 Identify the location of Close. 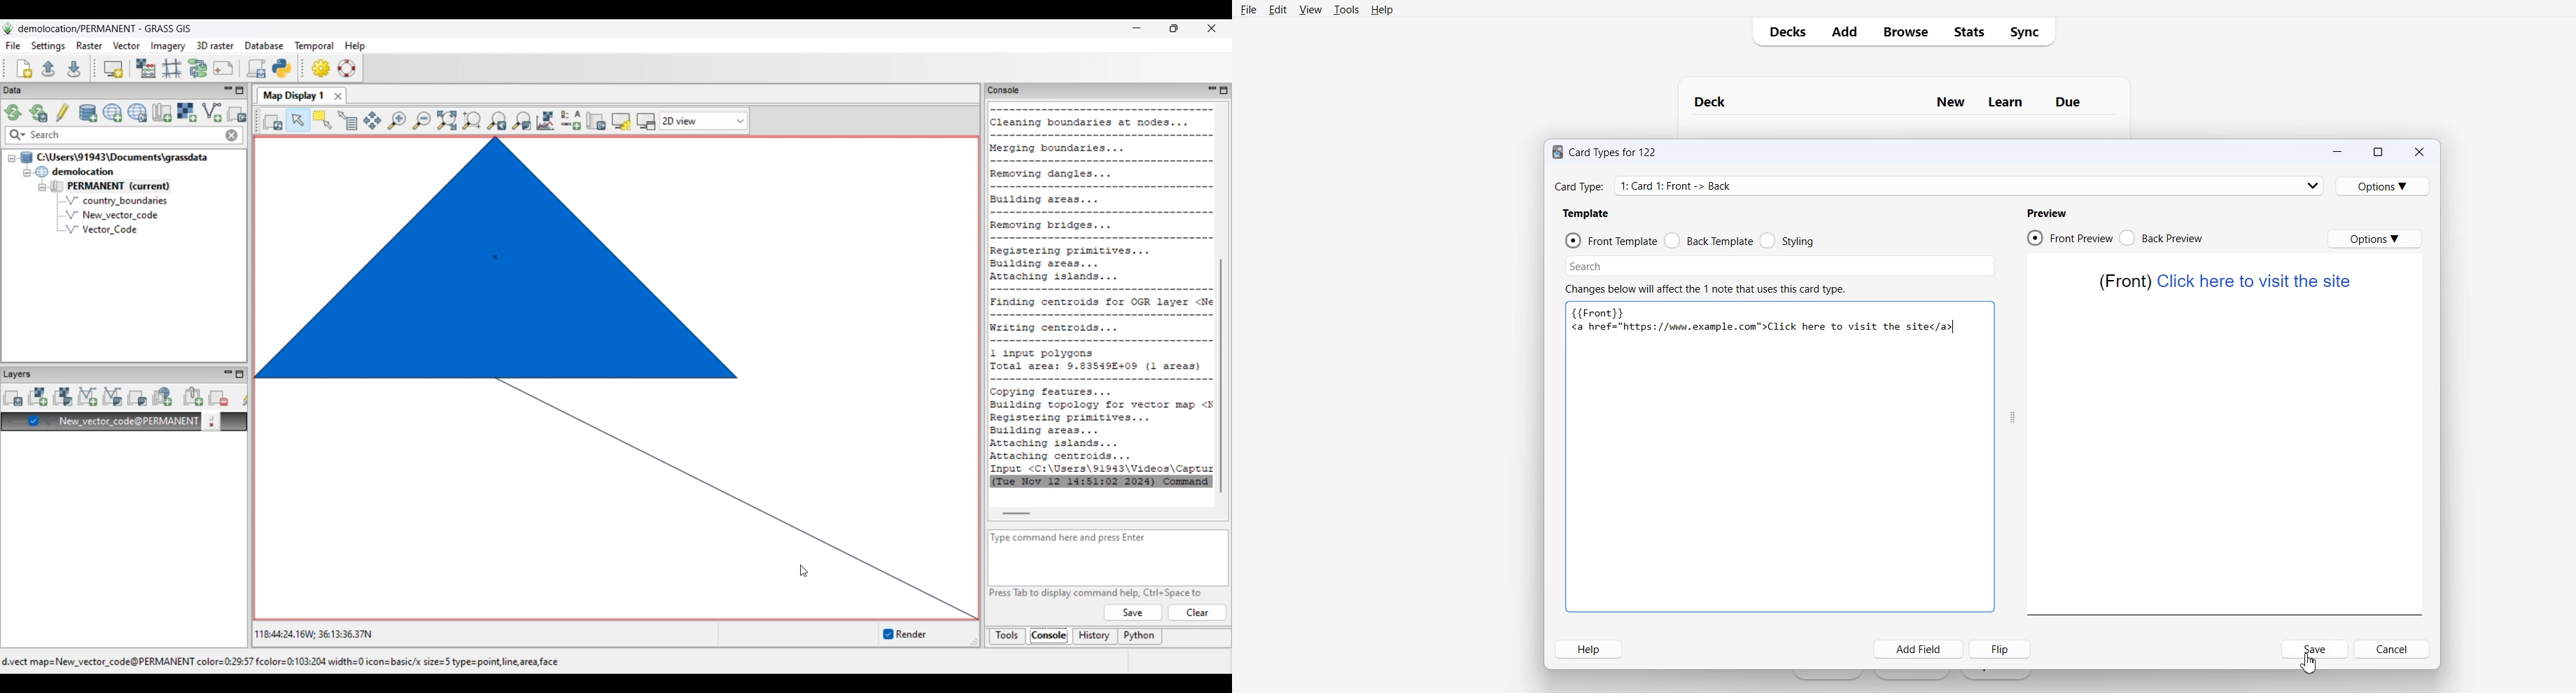
(2419, 151).